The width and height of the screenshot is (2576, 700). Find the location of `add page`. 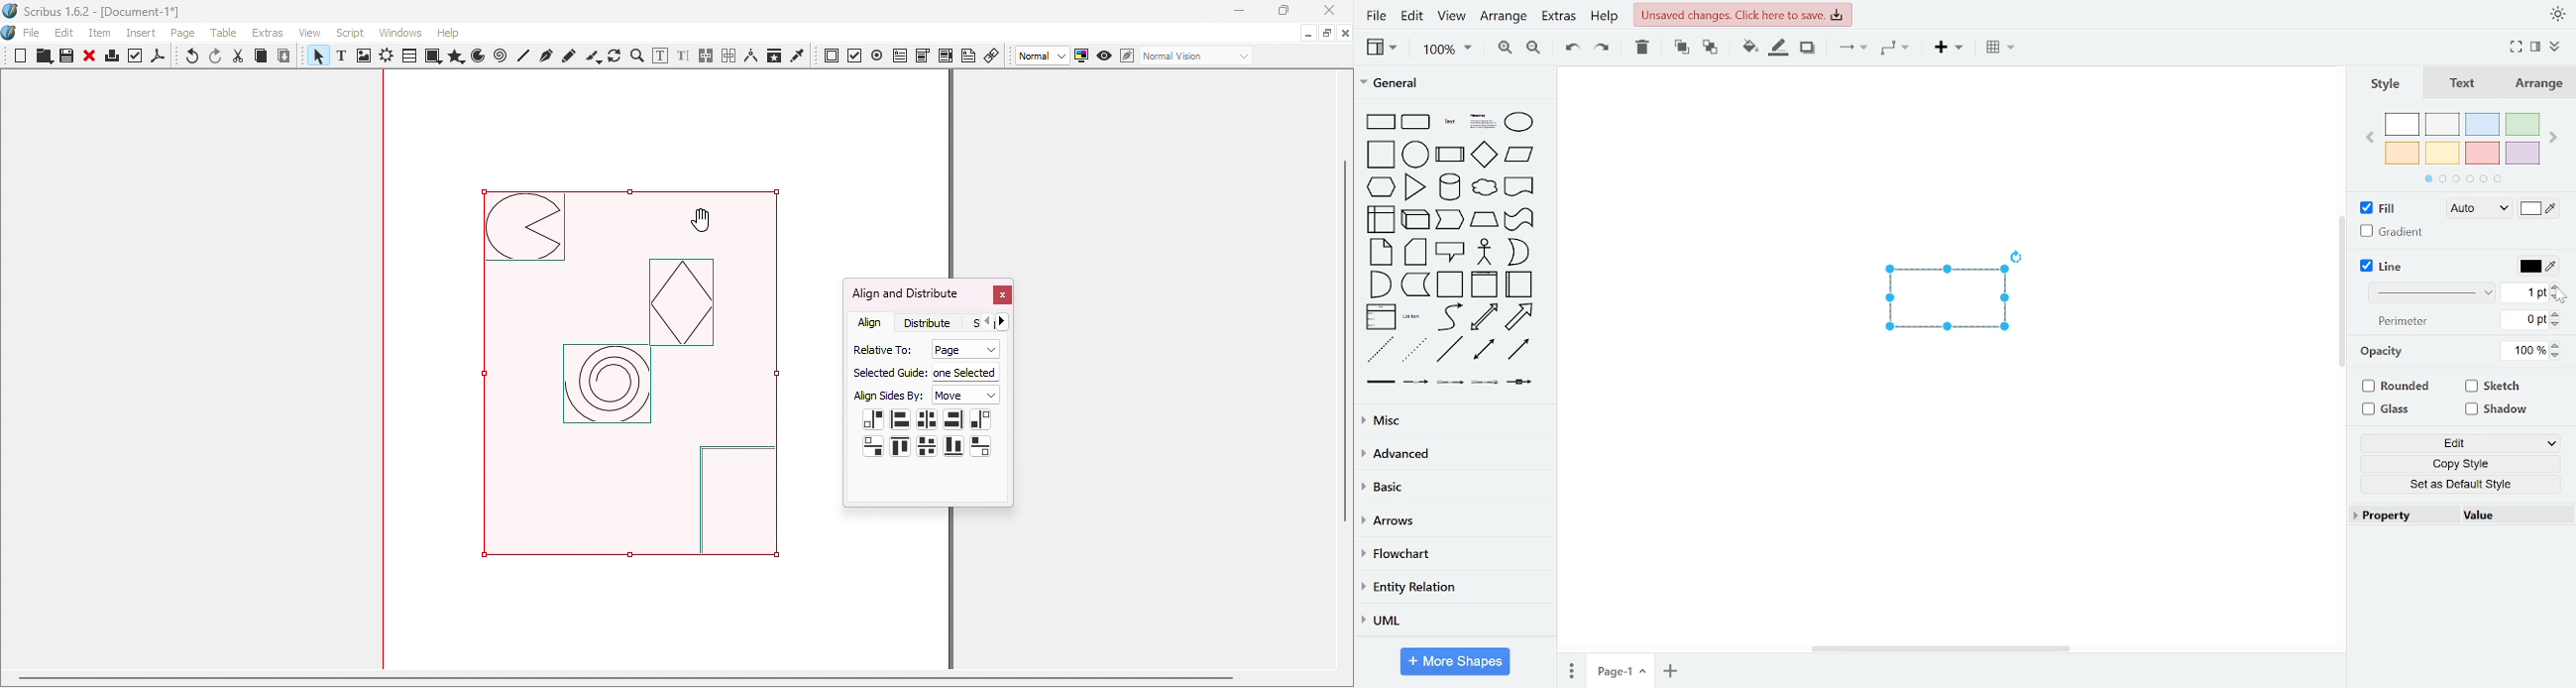

add page is located at coordinates (1669, 670).